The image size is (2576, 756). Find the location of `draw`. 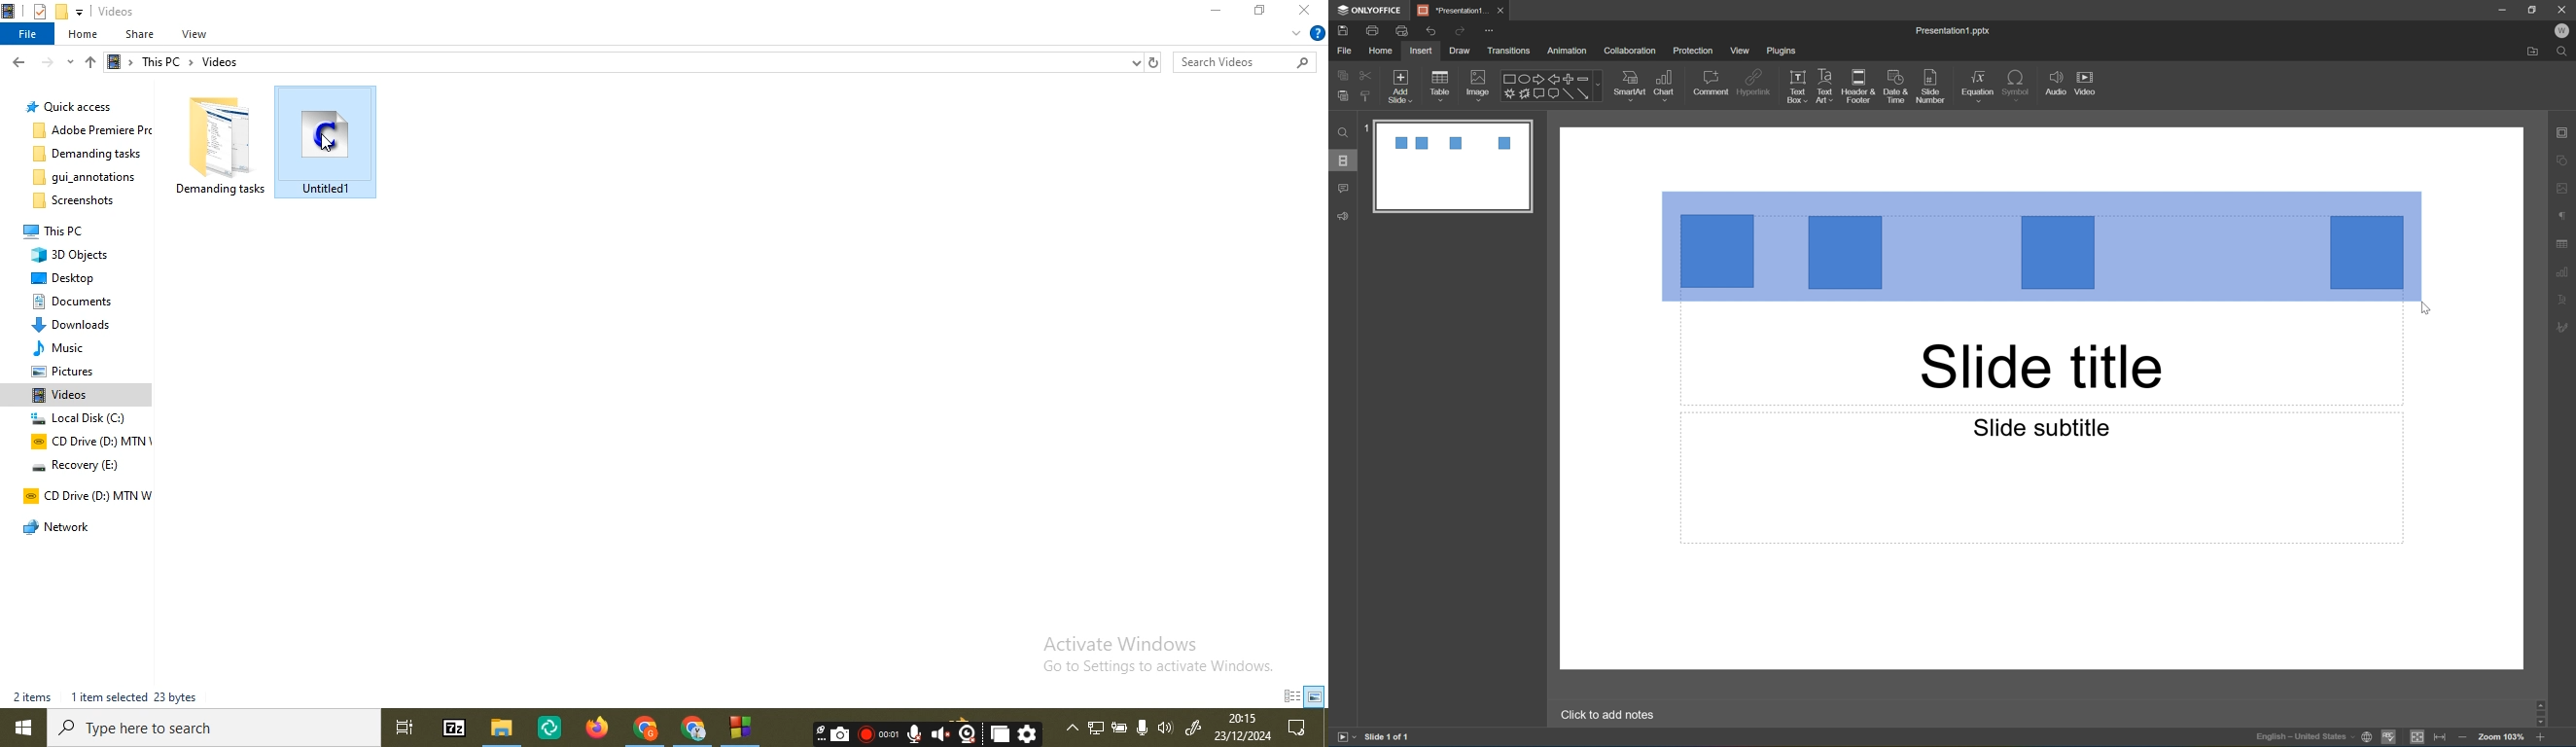

draw is located at coordinates (1458, 50).